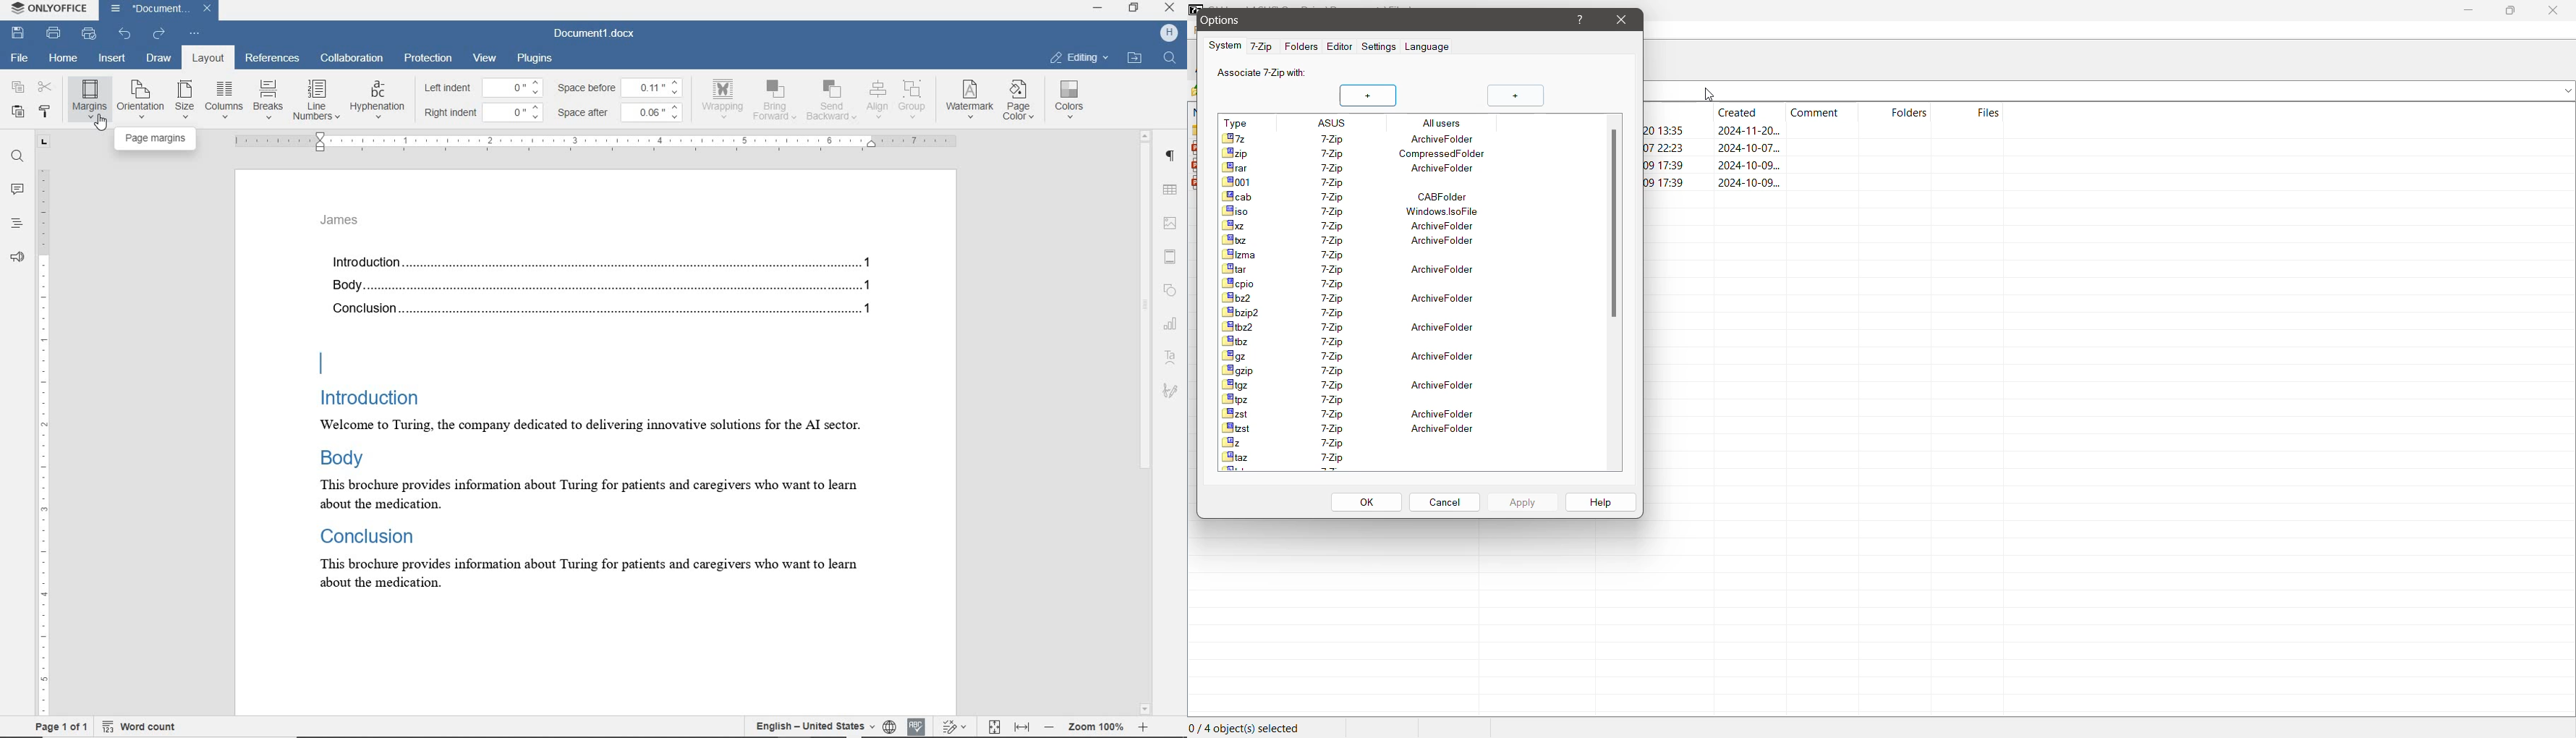 Image resolution: width=2576 pixels, height=756 pixels. Describe the element at coordinates (1173, 159) in the screenshot. I see `paragraph settings` at that location.